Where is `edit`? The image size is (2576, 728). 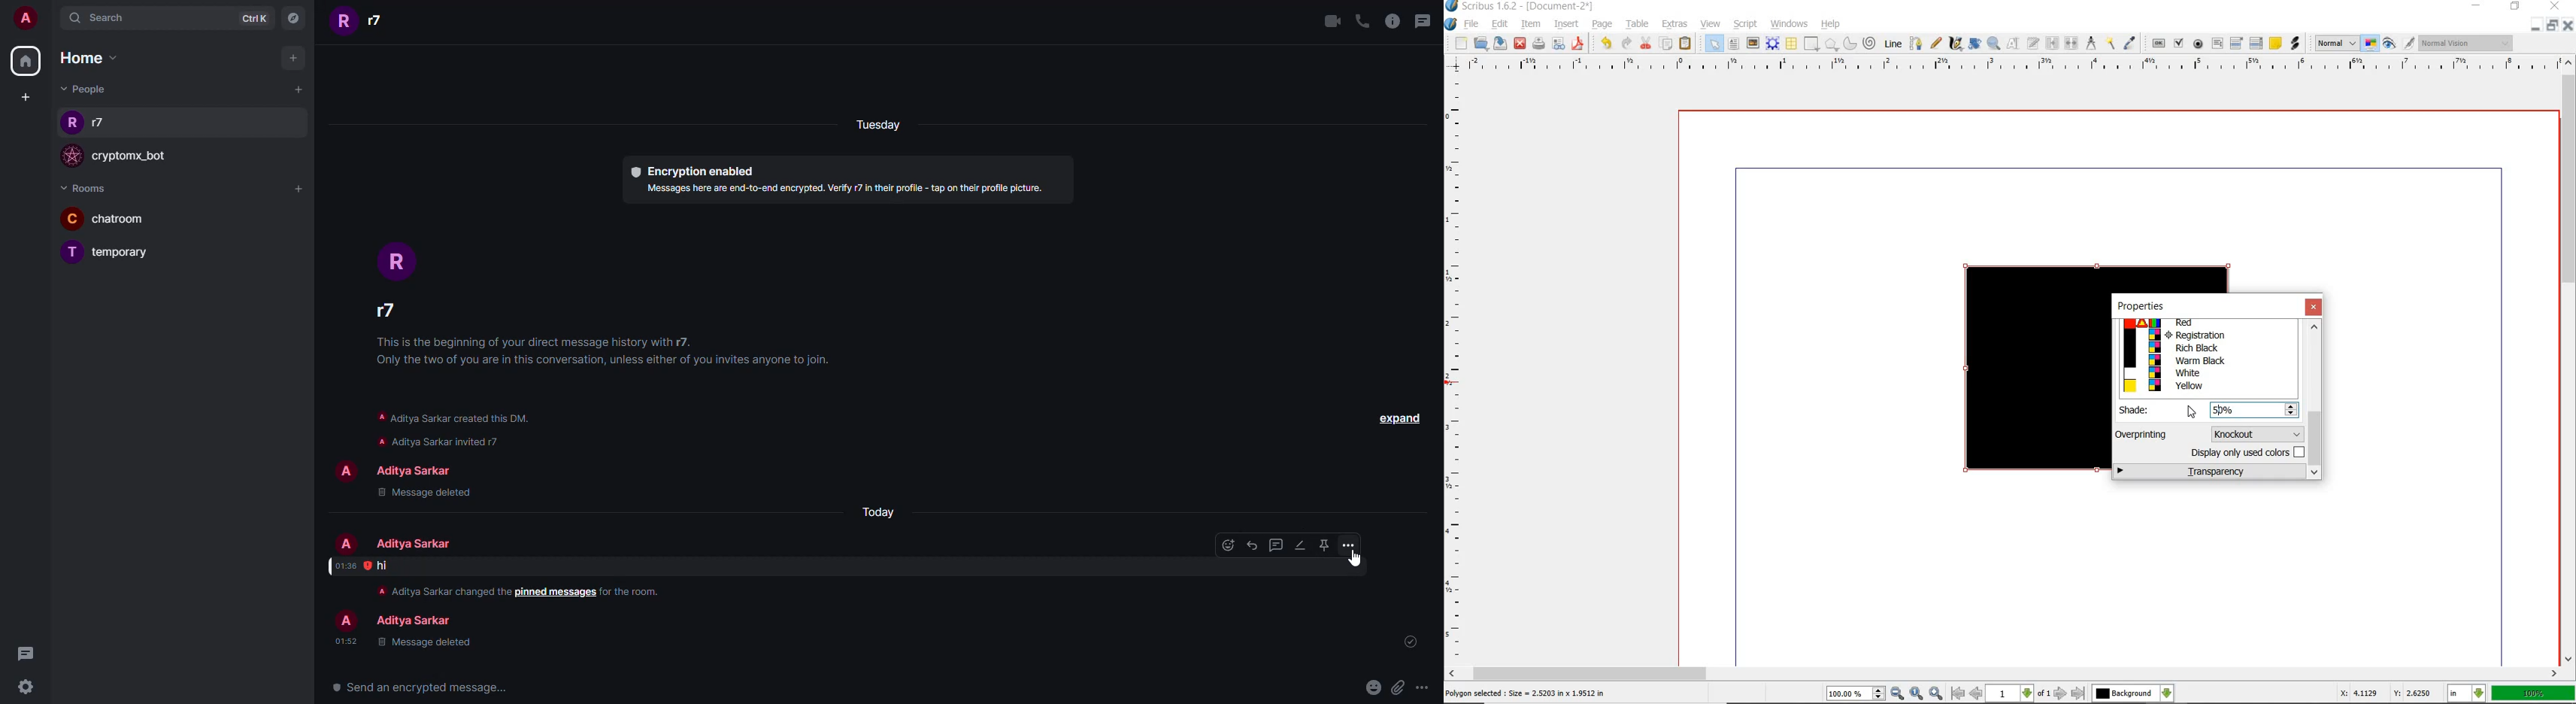 edit is located at coordinates (1500, 24).